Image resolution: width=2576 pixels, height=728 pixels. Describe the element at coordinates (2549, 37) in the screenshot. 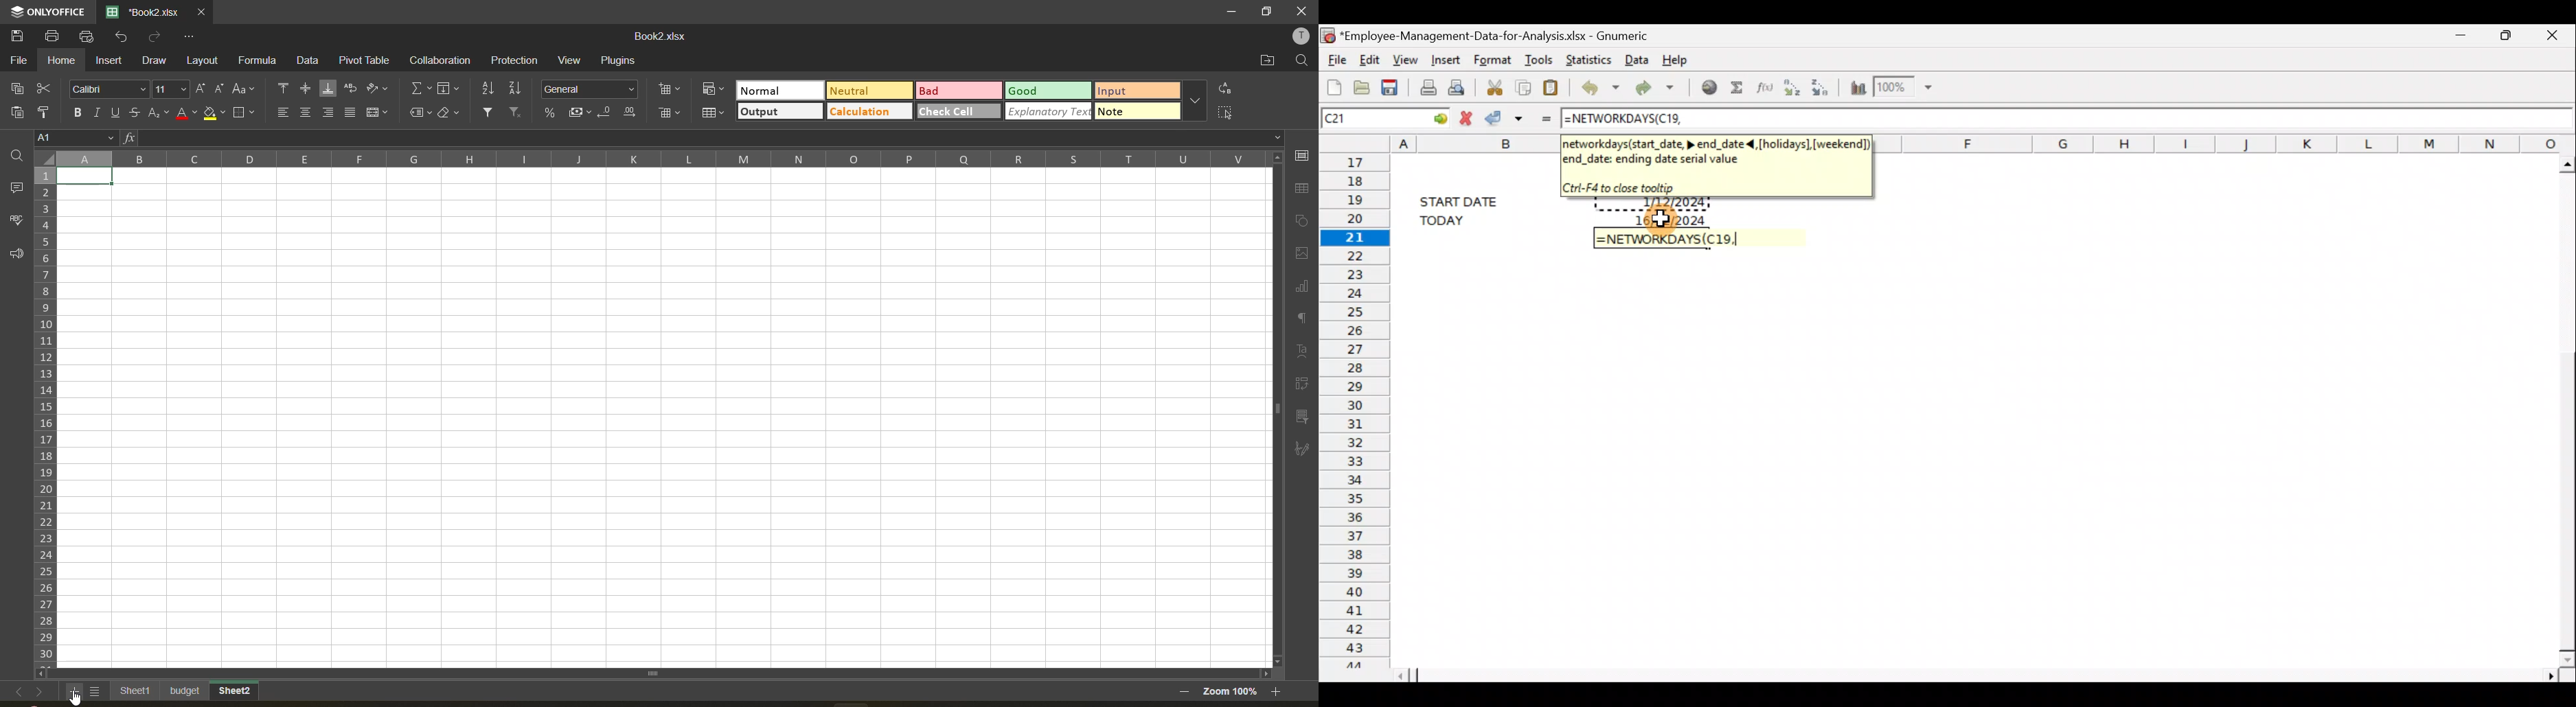

I see `Close` at that location.